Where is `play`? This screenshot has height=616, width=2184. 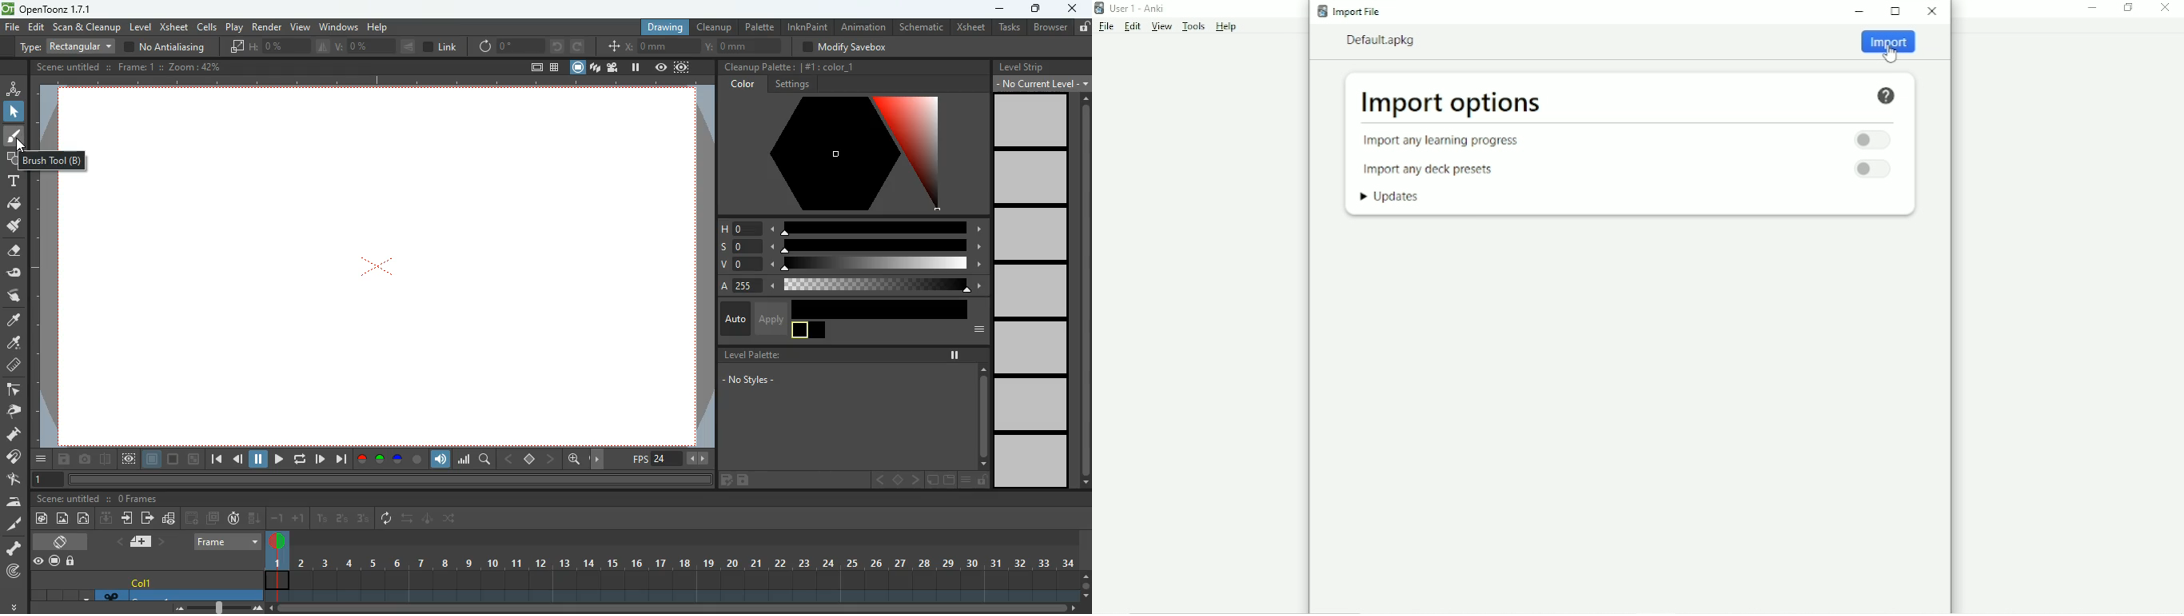
play is located at coordinates (236, 26).